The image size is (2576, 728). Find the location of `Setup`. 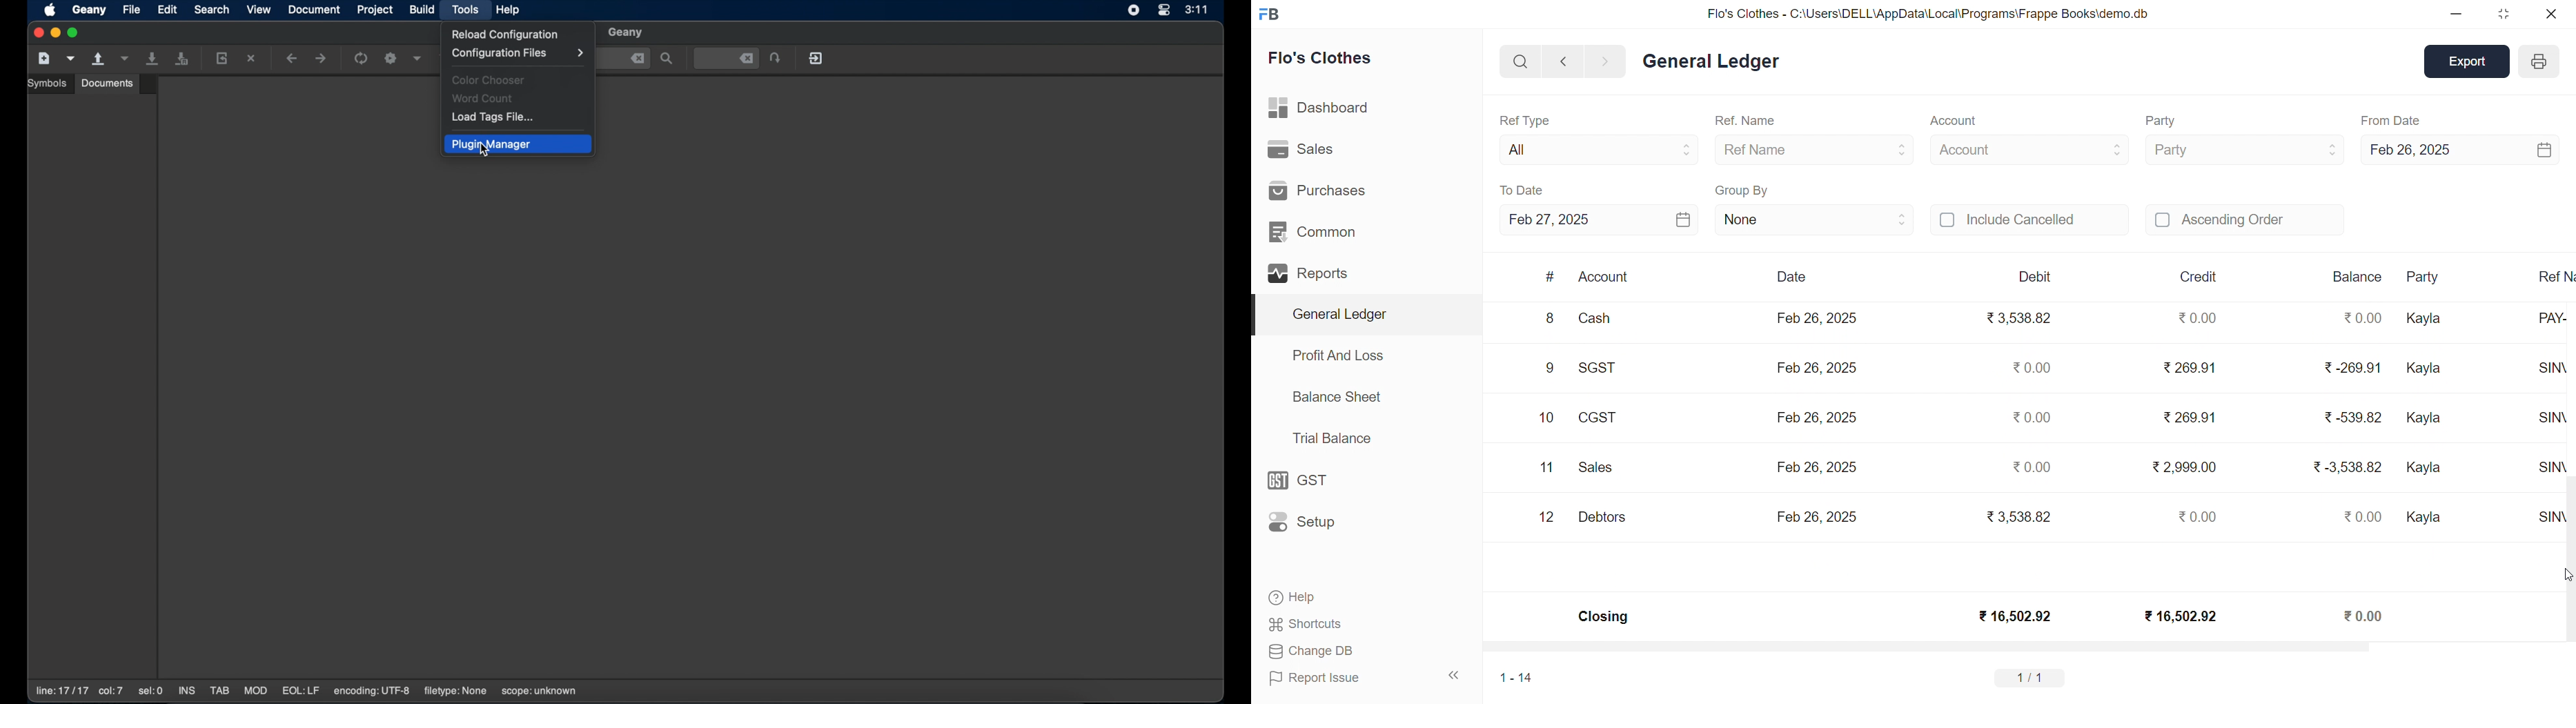

Setup is located at coordinates (1306, 522).